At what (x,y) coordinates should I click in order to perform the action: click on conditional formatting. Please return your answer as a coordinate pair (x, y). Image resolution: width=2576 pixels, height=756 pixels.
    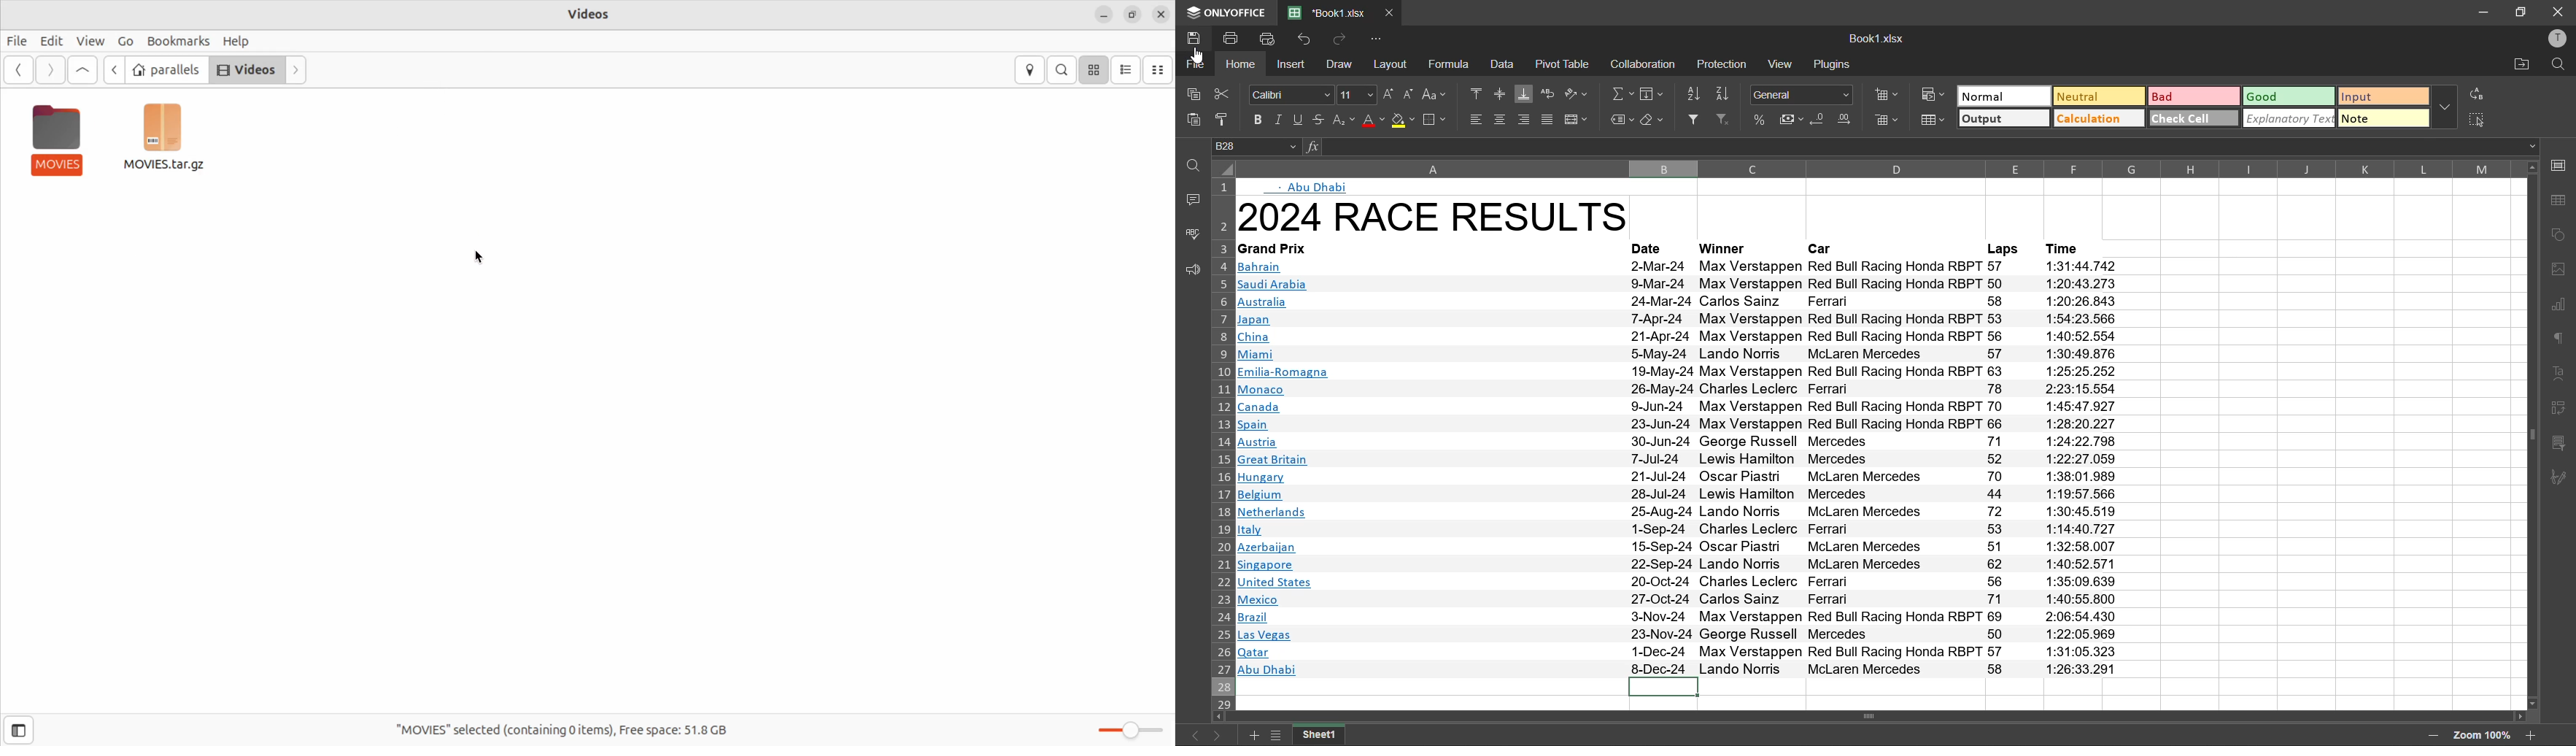
    Looking at the image, I should click on (1934, 95).